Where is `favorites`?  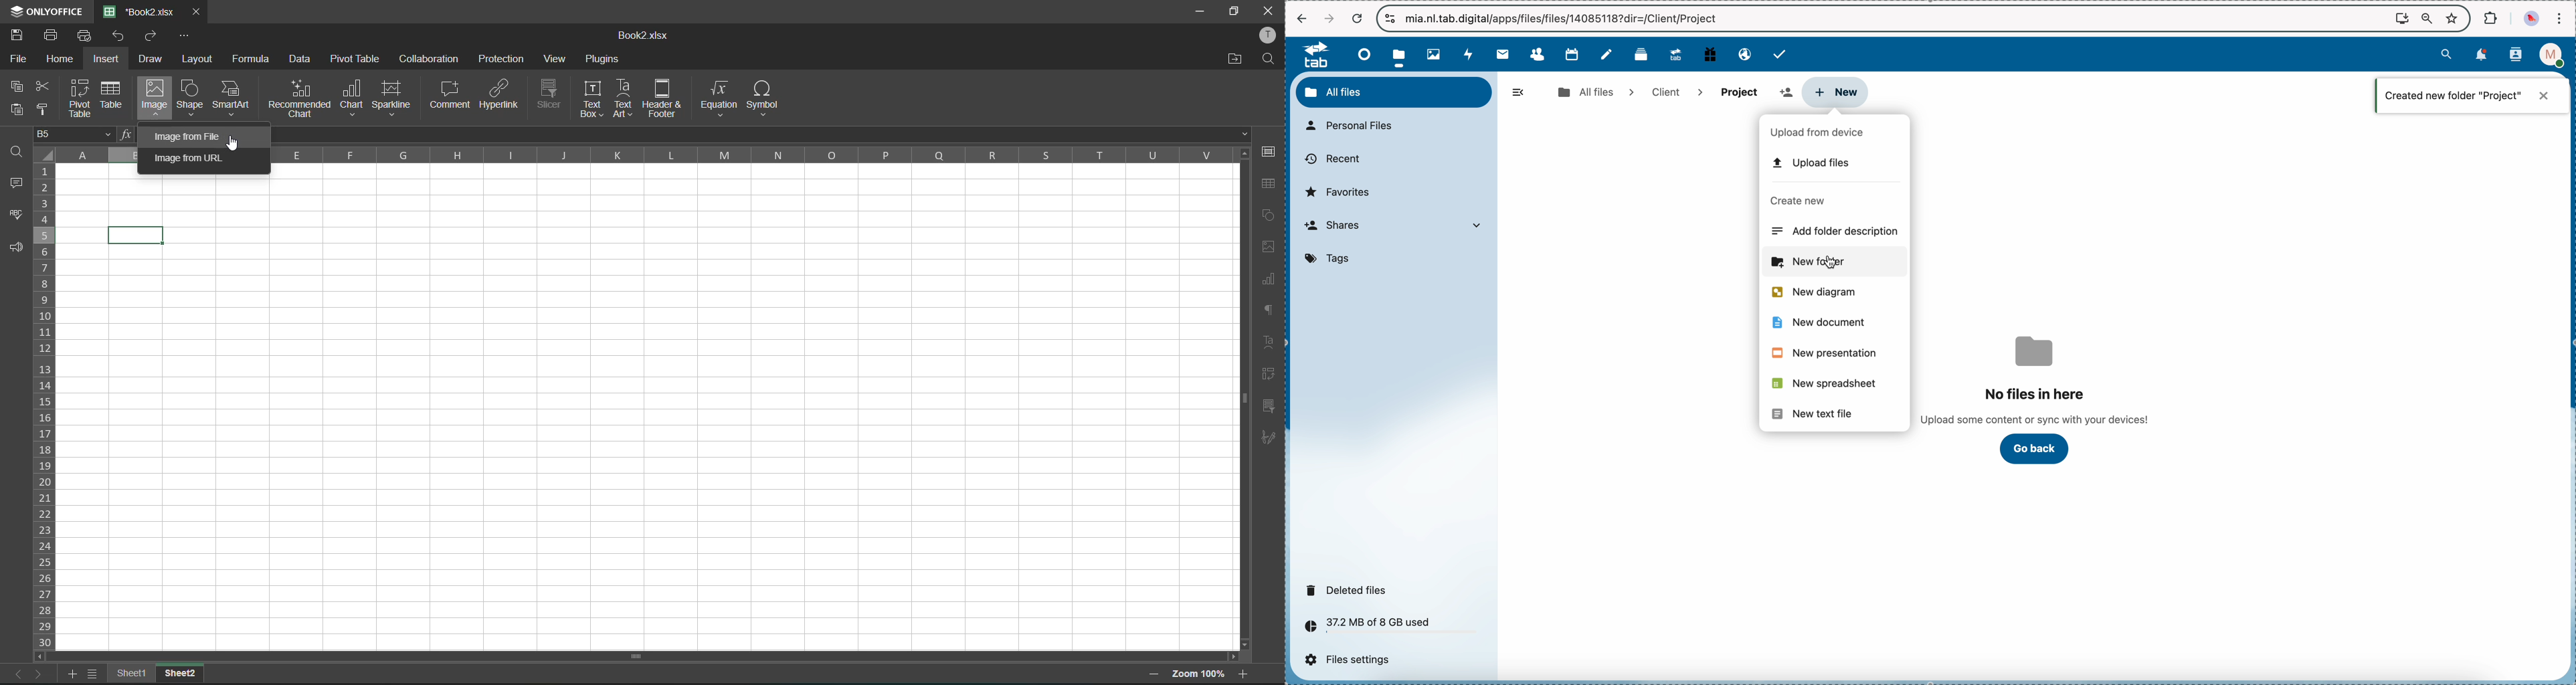 favorites is located at coordinates (1341, 192).